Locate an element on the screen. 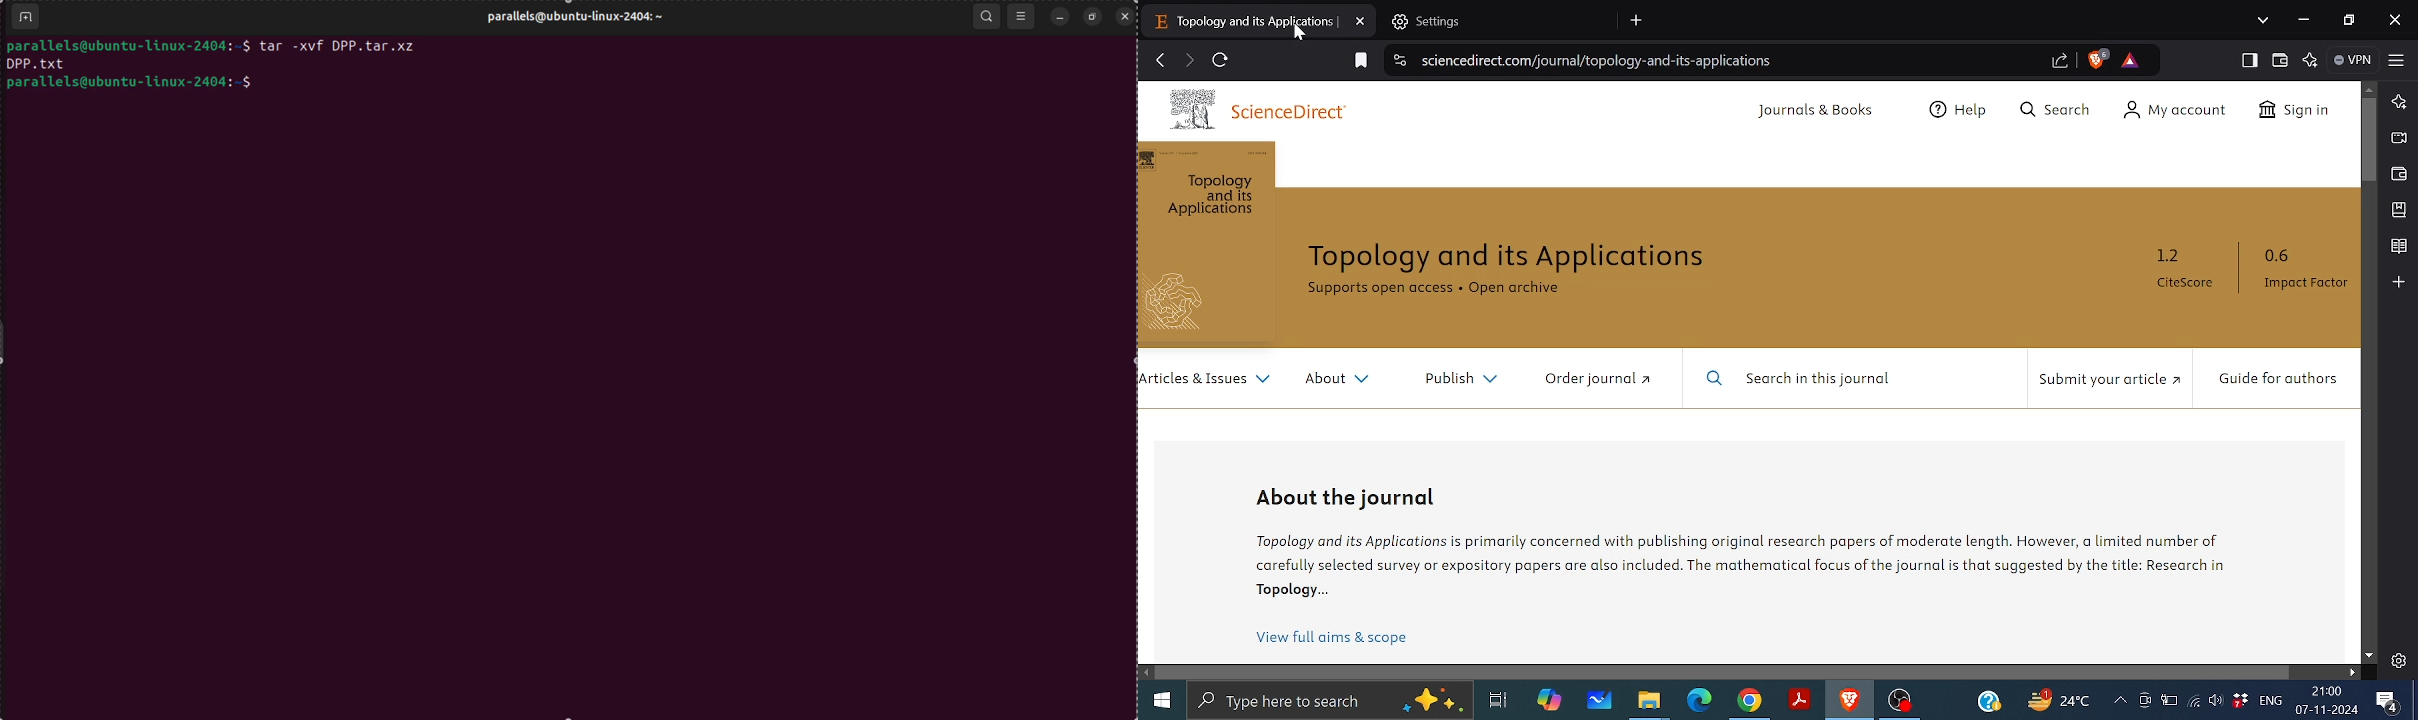 The image size is (2436, 728). Add to sidebar is located at coordinates (2397, 282).